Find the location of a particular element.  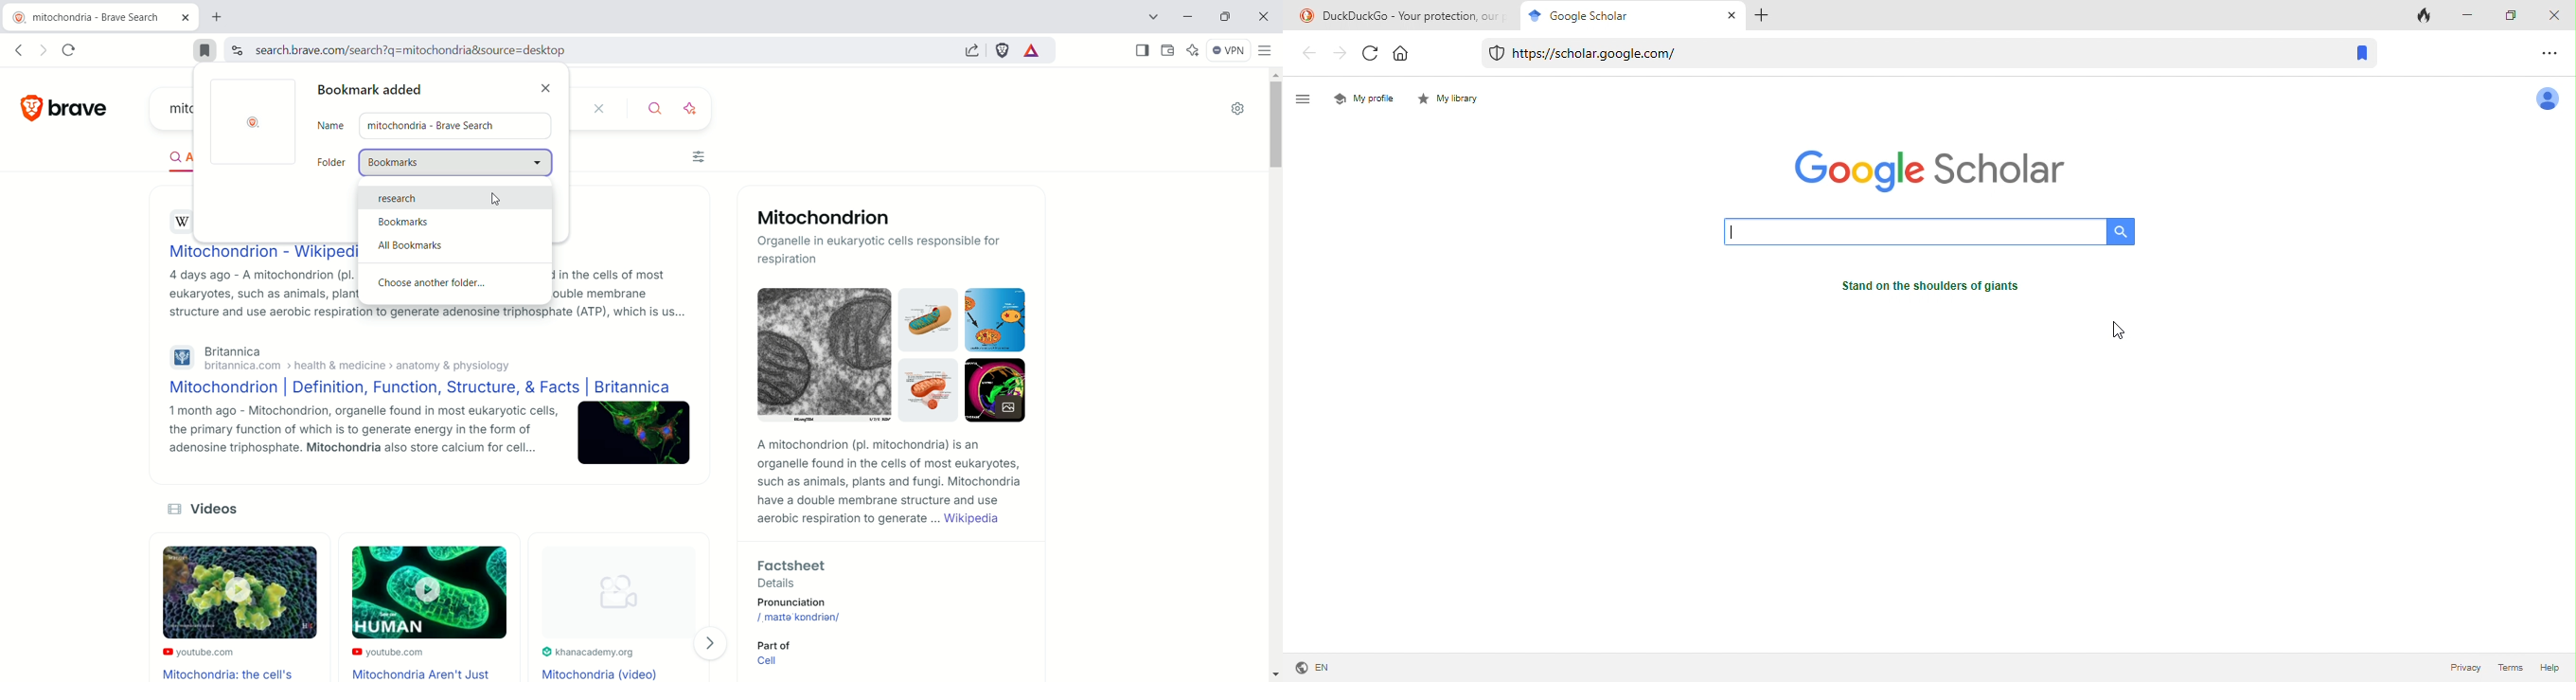

help is located at coordinates (2549, 669).